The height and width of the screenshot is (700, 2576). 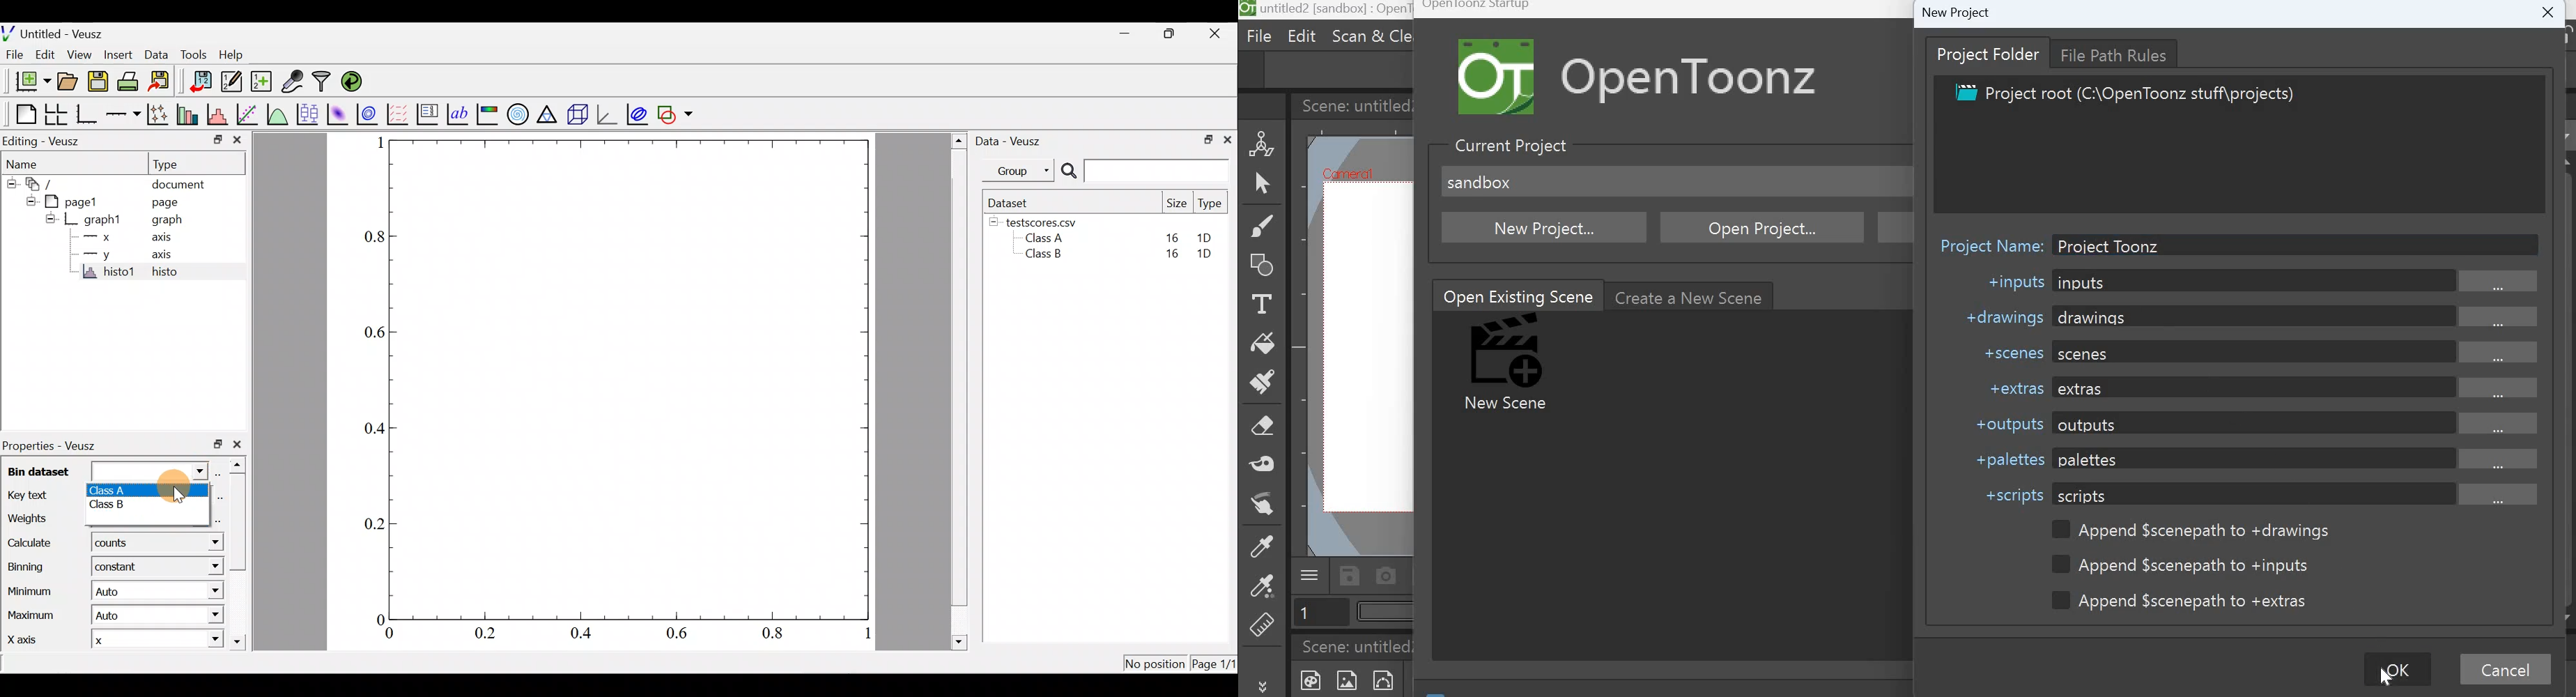 What do you see at coordinates (957, 392) in the screenshot?
I see `scroll bar` at bounding box center [957, 392].